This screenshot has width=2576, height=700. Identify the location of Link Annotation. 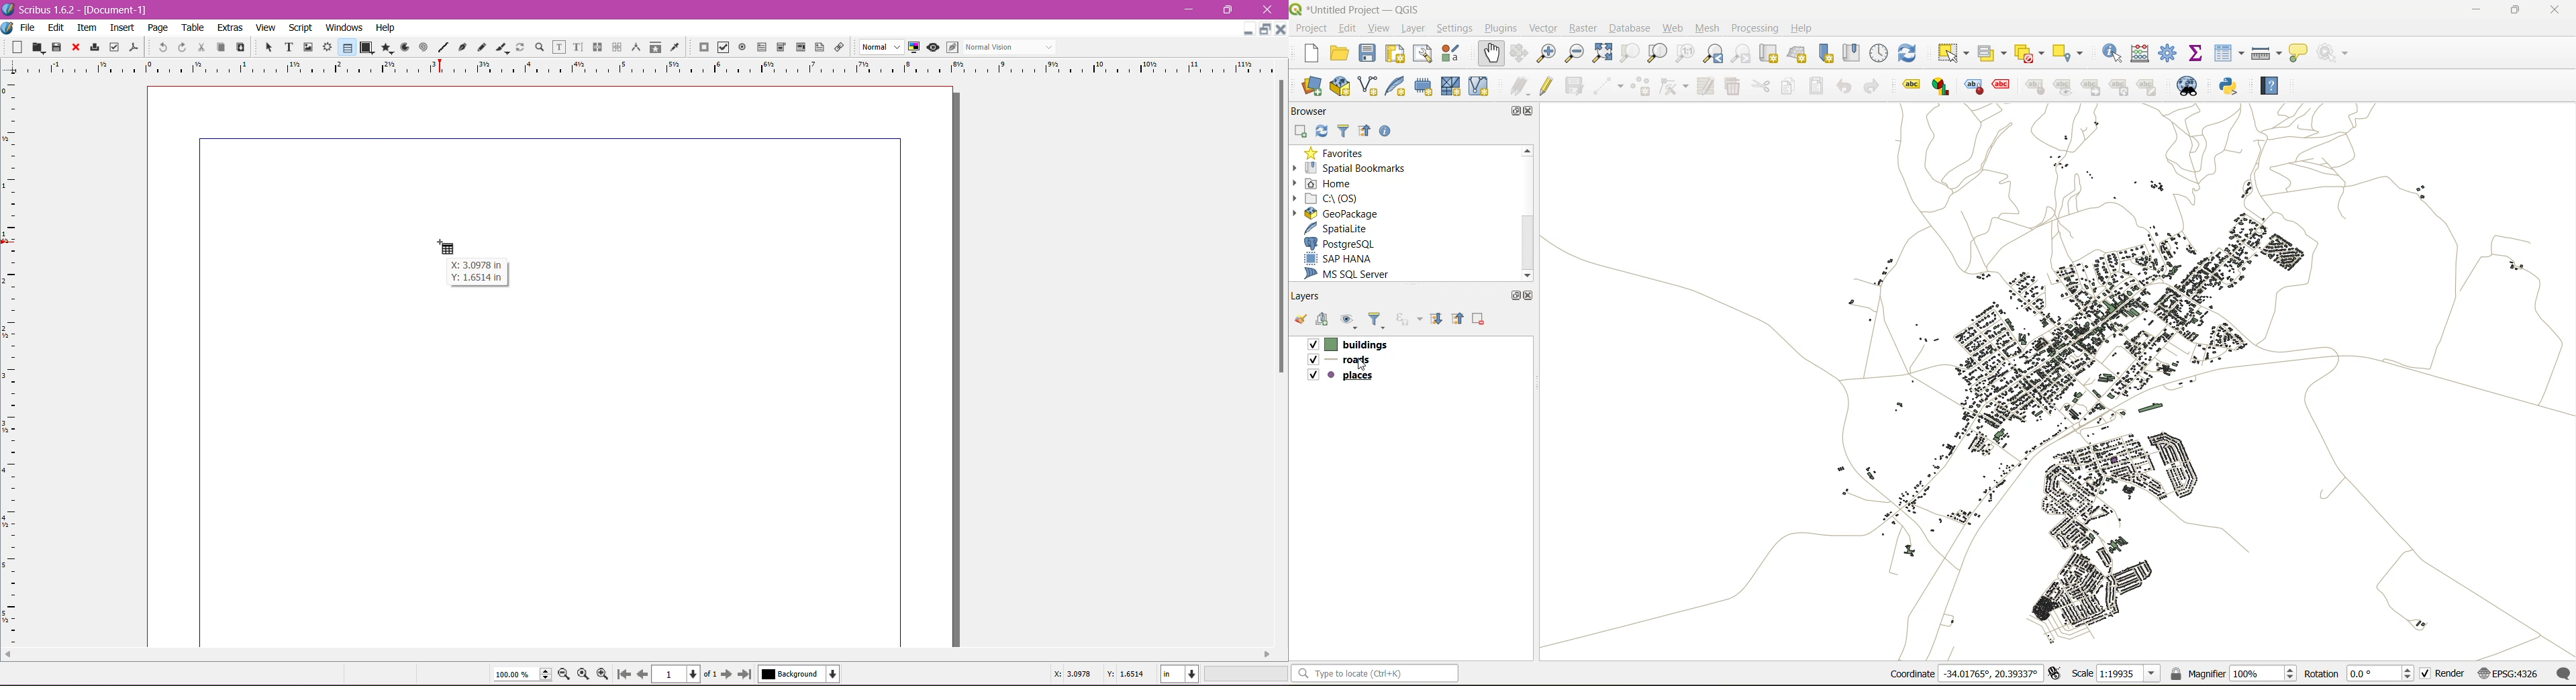
(837, 46).